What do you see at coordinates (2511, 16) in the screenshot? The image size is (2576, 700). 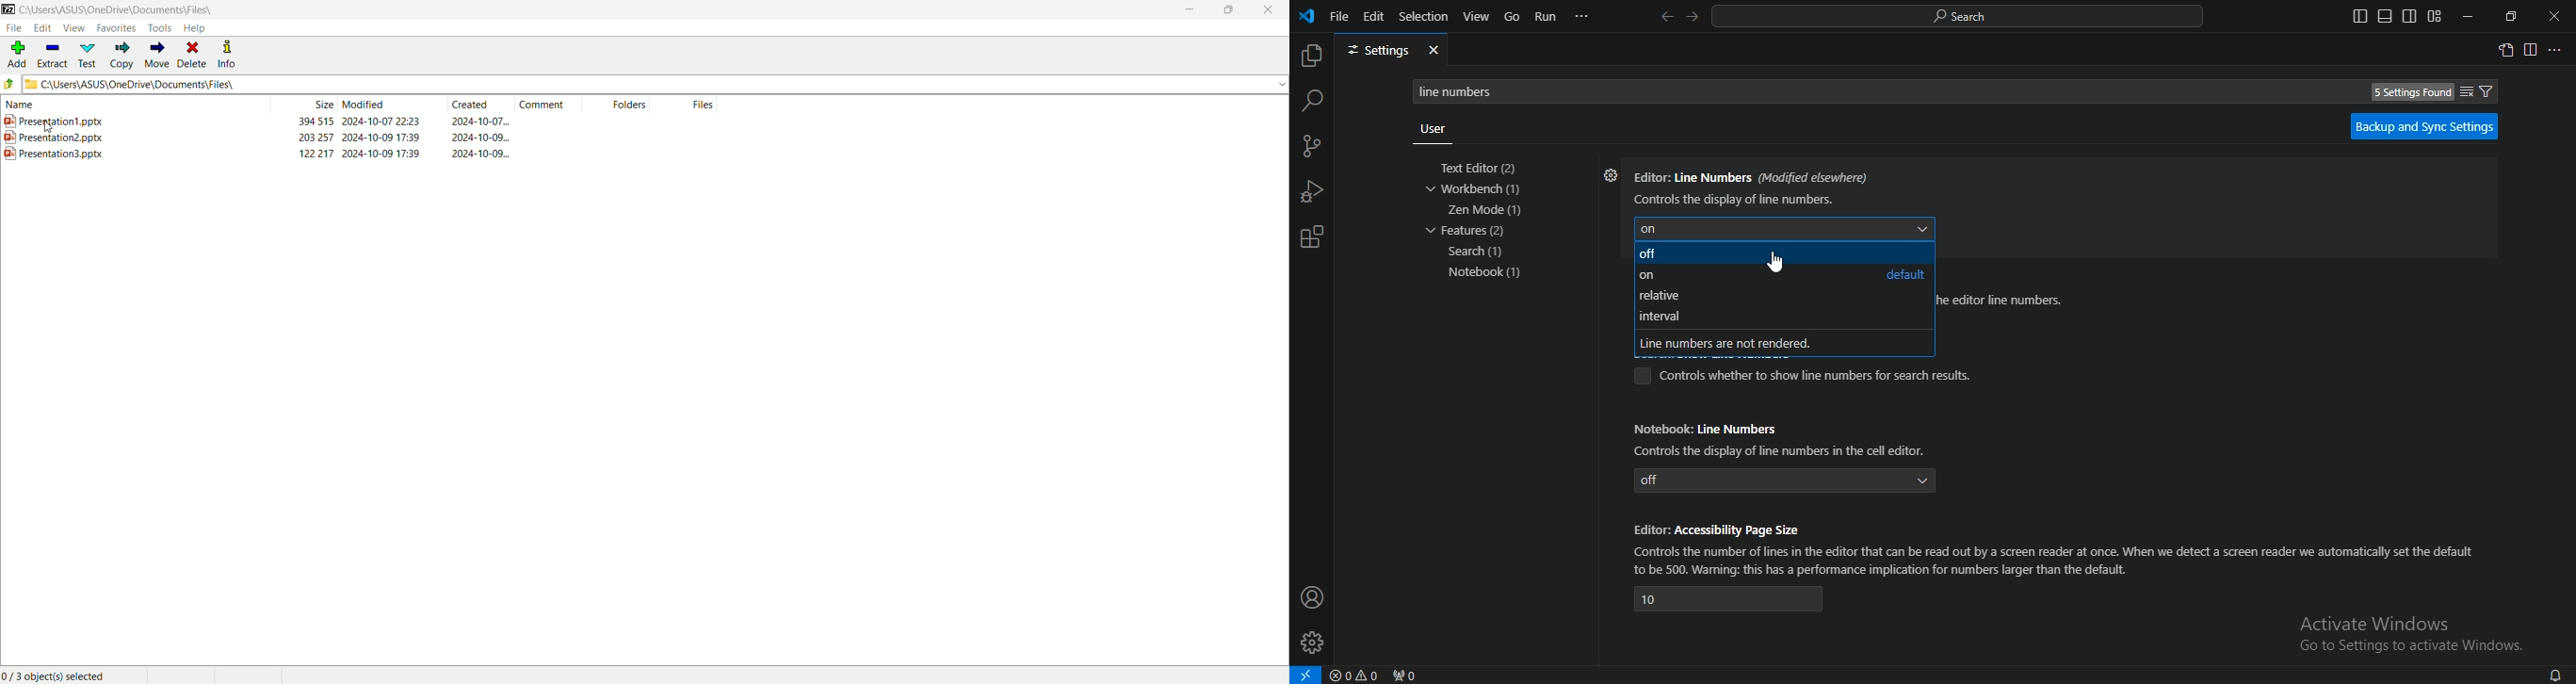 I see `restore down` at bounding box center [2511, 16].